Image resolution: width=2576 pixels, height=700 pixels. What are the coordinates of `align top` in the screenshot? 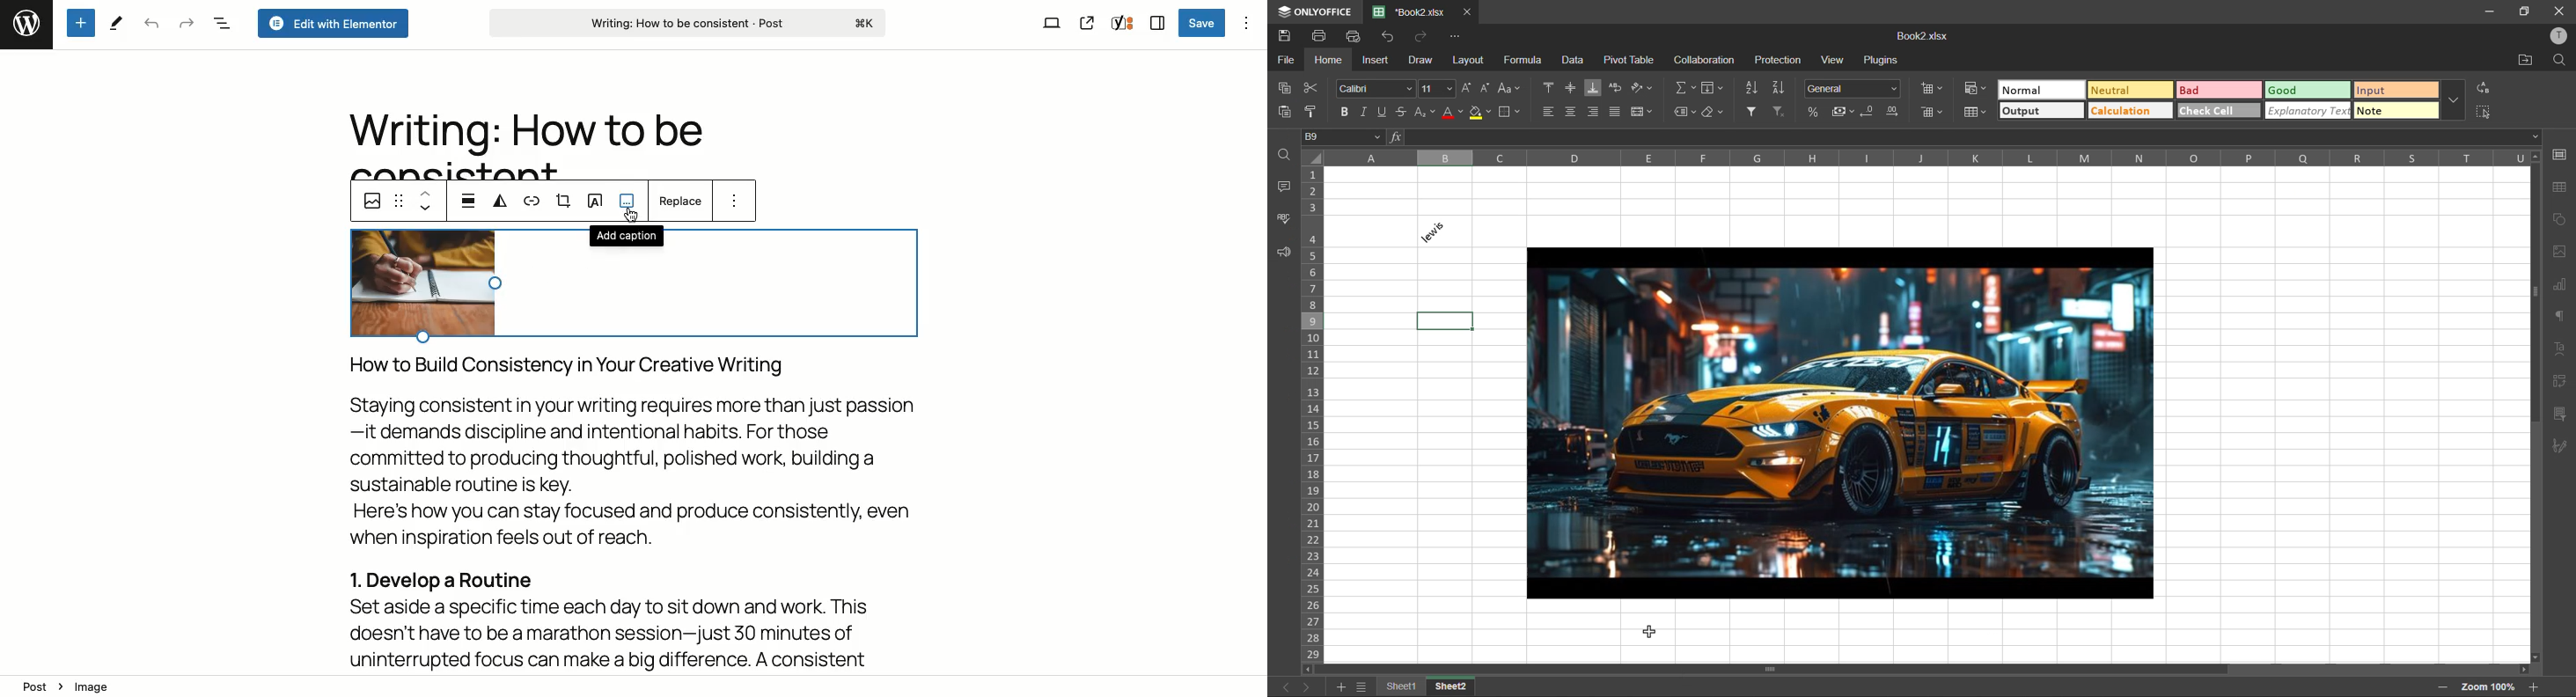 It's located at (1550, 86).